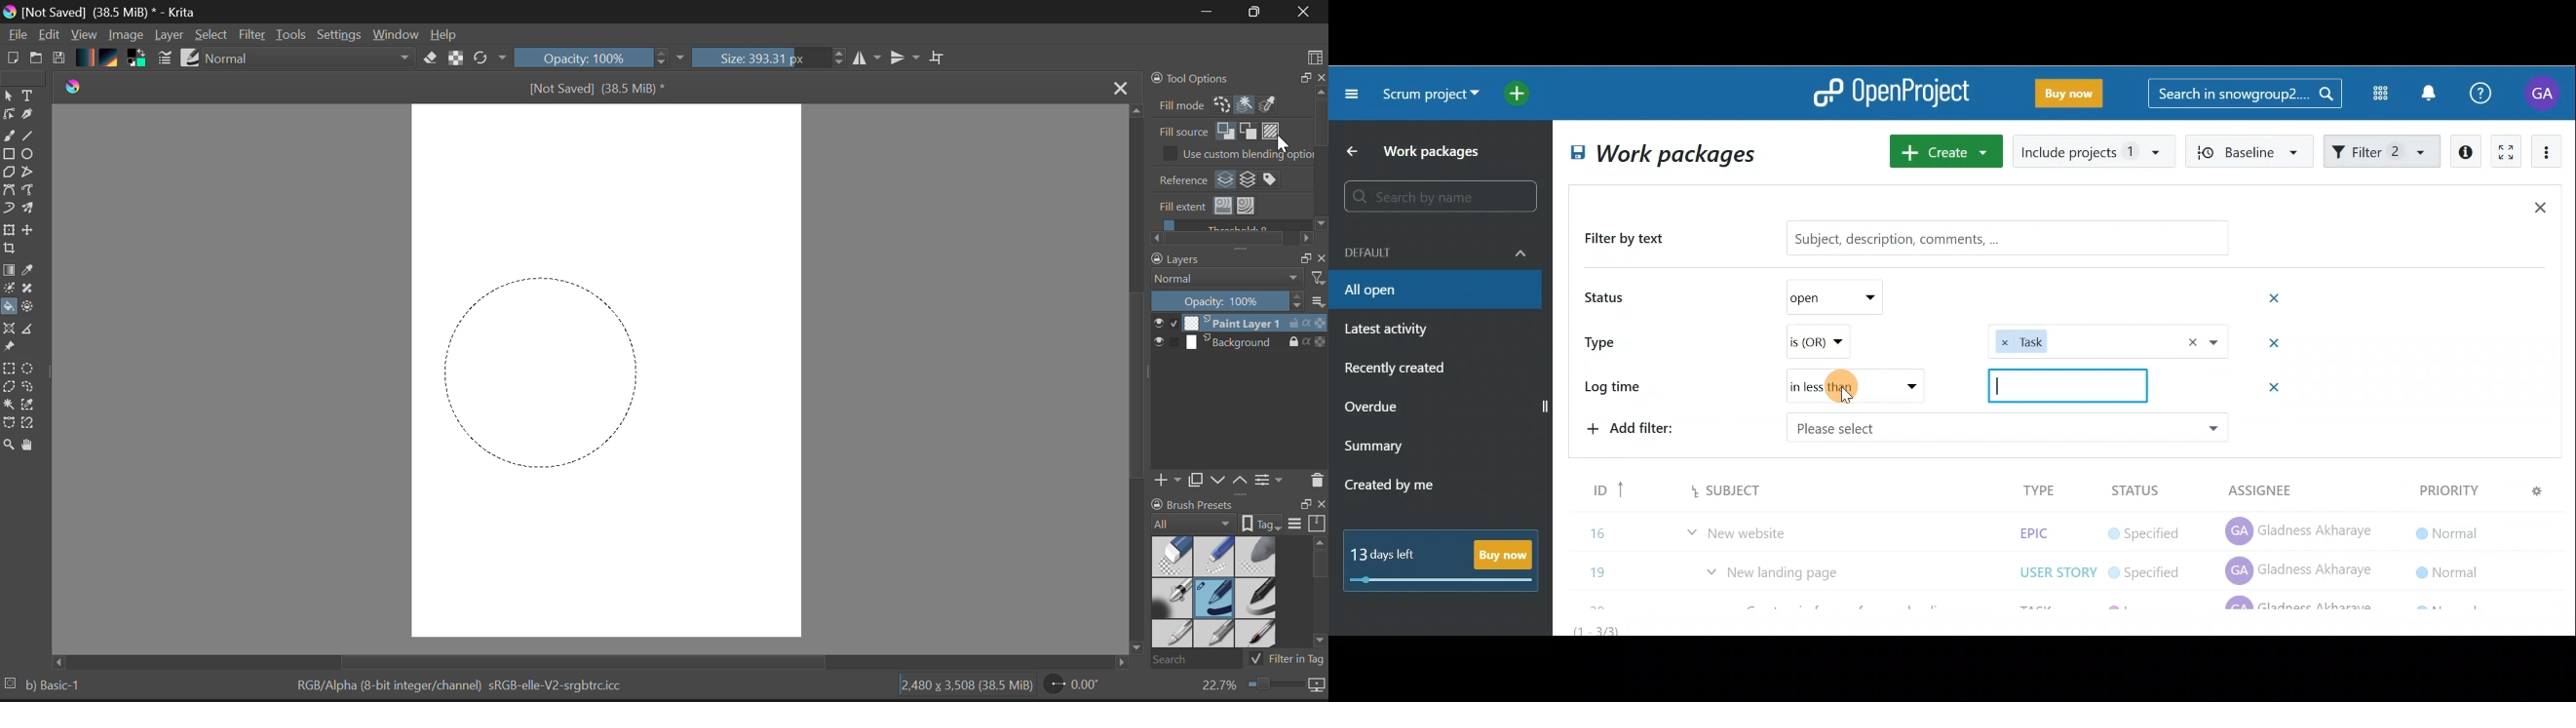  What do you see at coordinates (192, 57) in the screenshot?
I see `Brush Presets` at bounding box center [192, 57].